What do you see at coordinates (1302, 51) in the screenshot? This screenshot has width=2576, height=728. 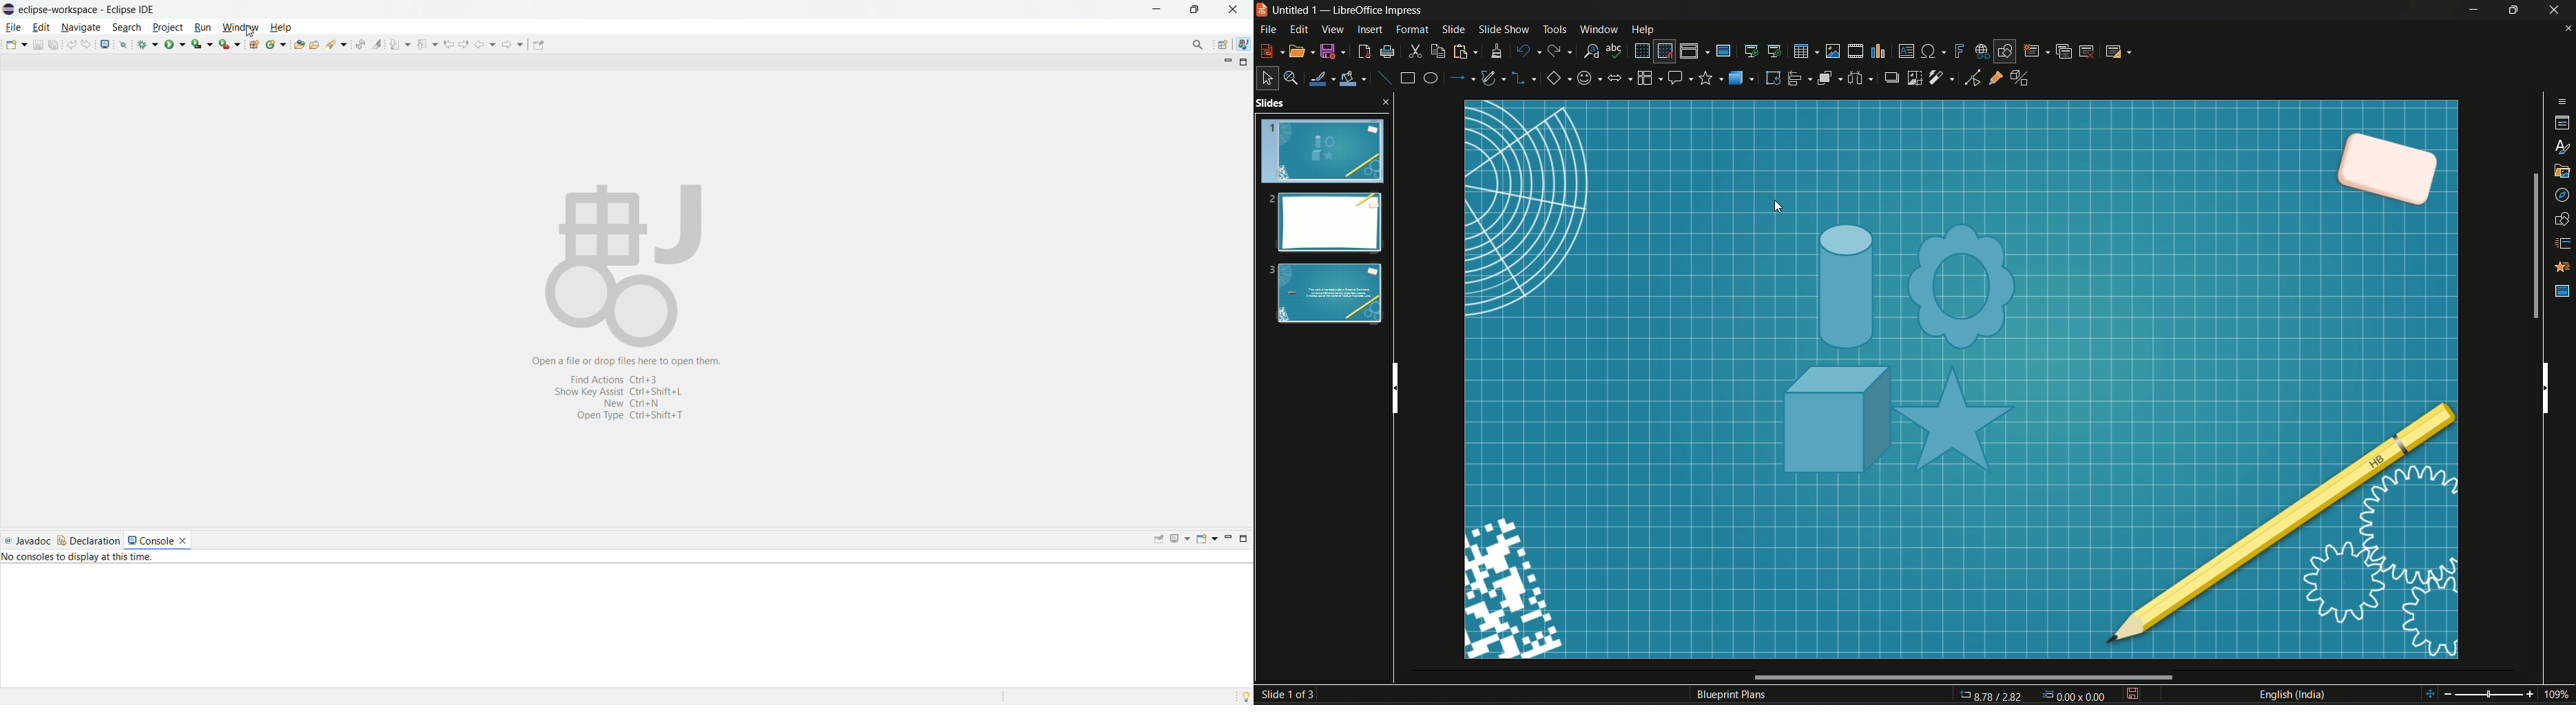 I see `open` at bounding box center [1302, 51].